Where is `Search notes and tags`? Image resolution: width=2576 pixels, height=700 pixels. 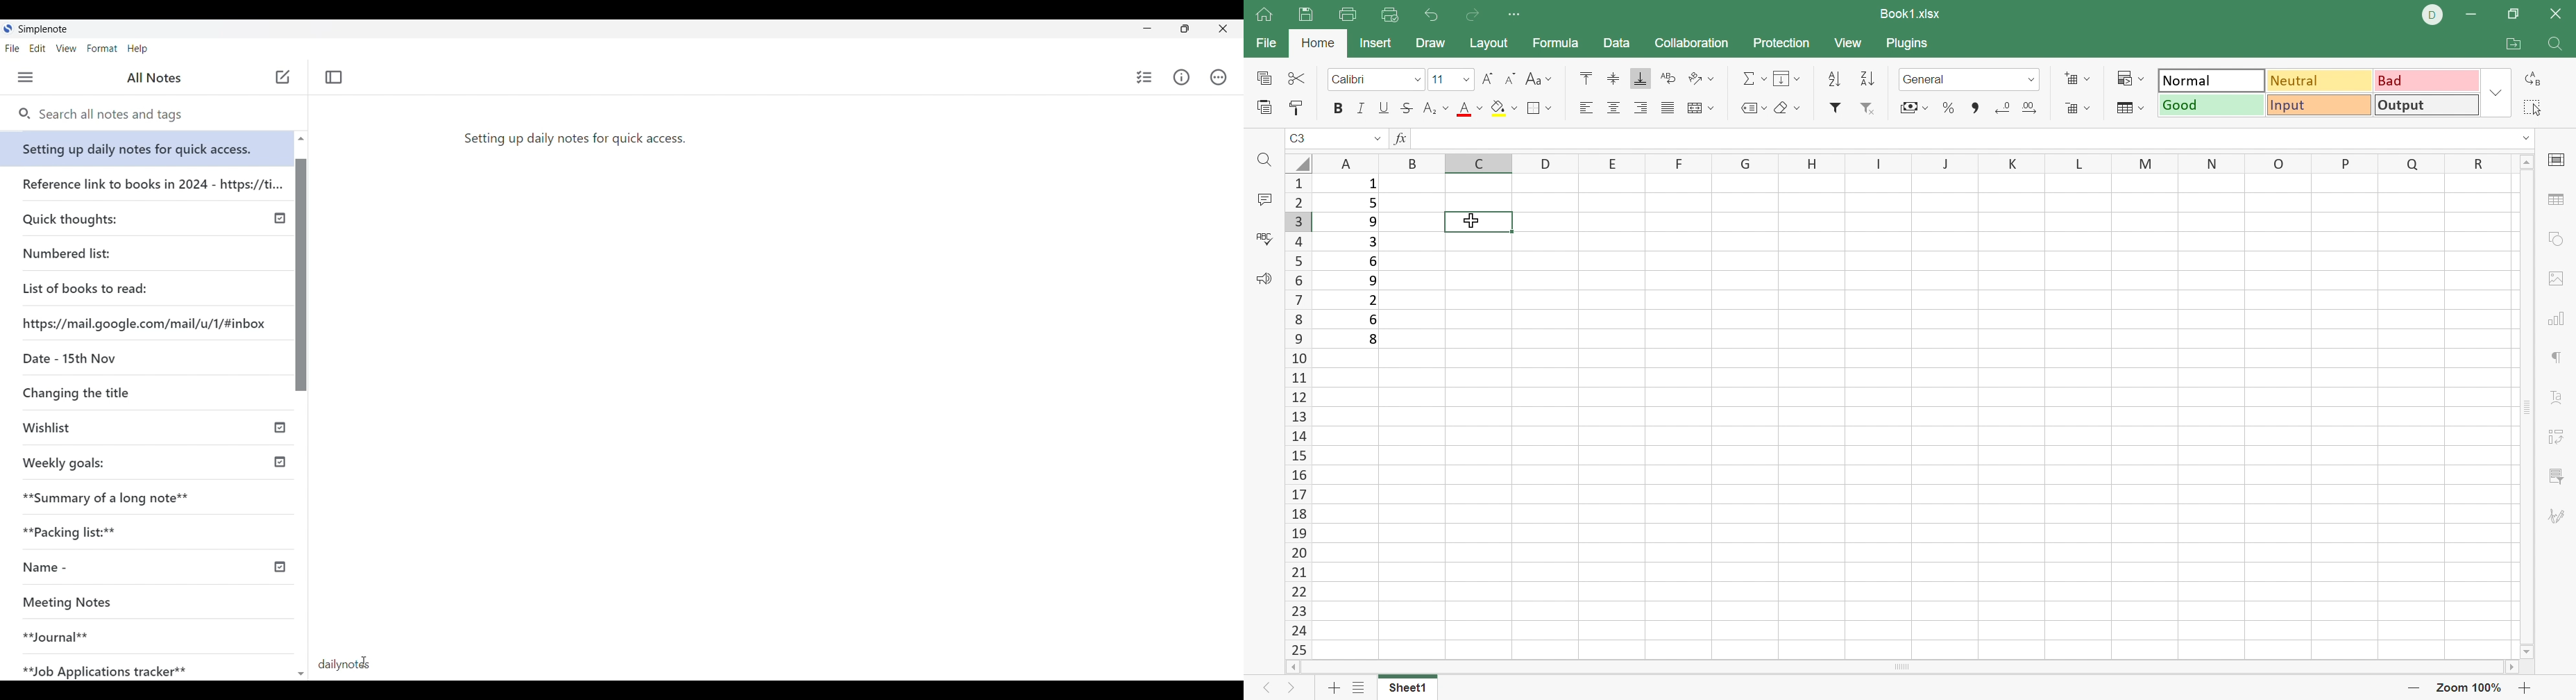
Search notes and tags is located at coordinates (116, 115).